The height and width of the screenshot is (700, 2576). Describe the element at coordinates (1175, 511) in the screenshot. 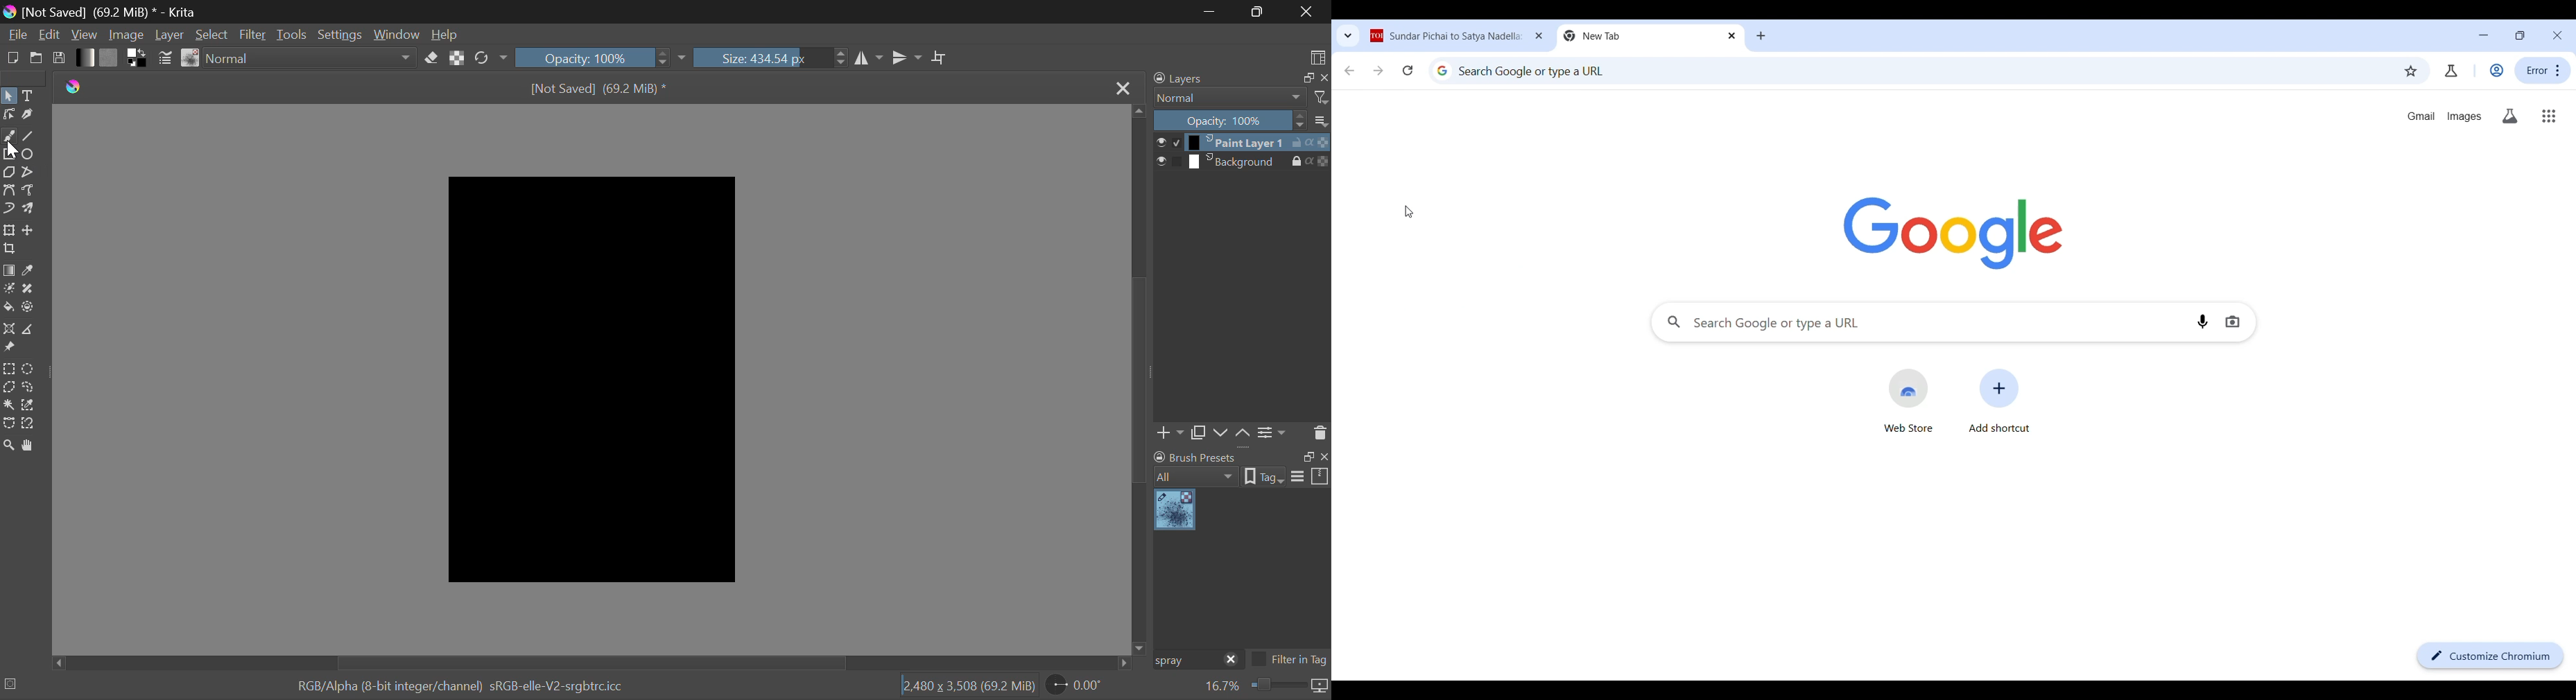

I see `Spray Brush Preset` at that location.